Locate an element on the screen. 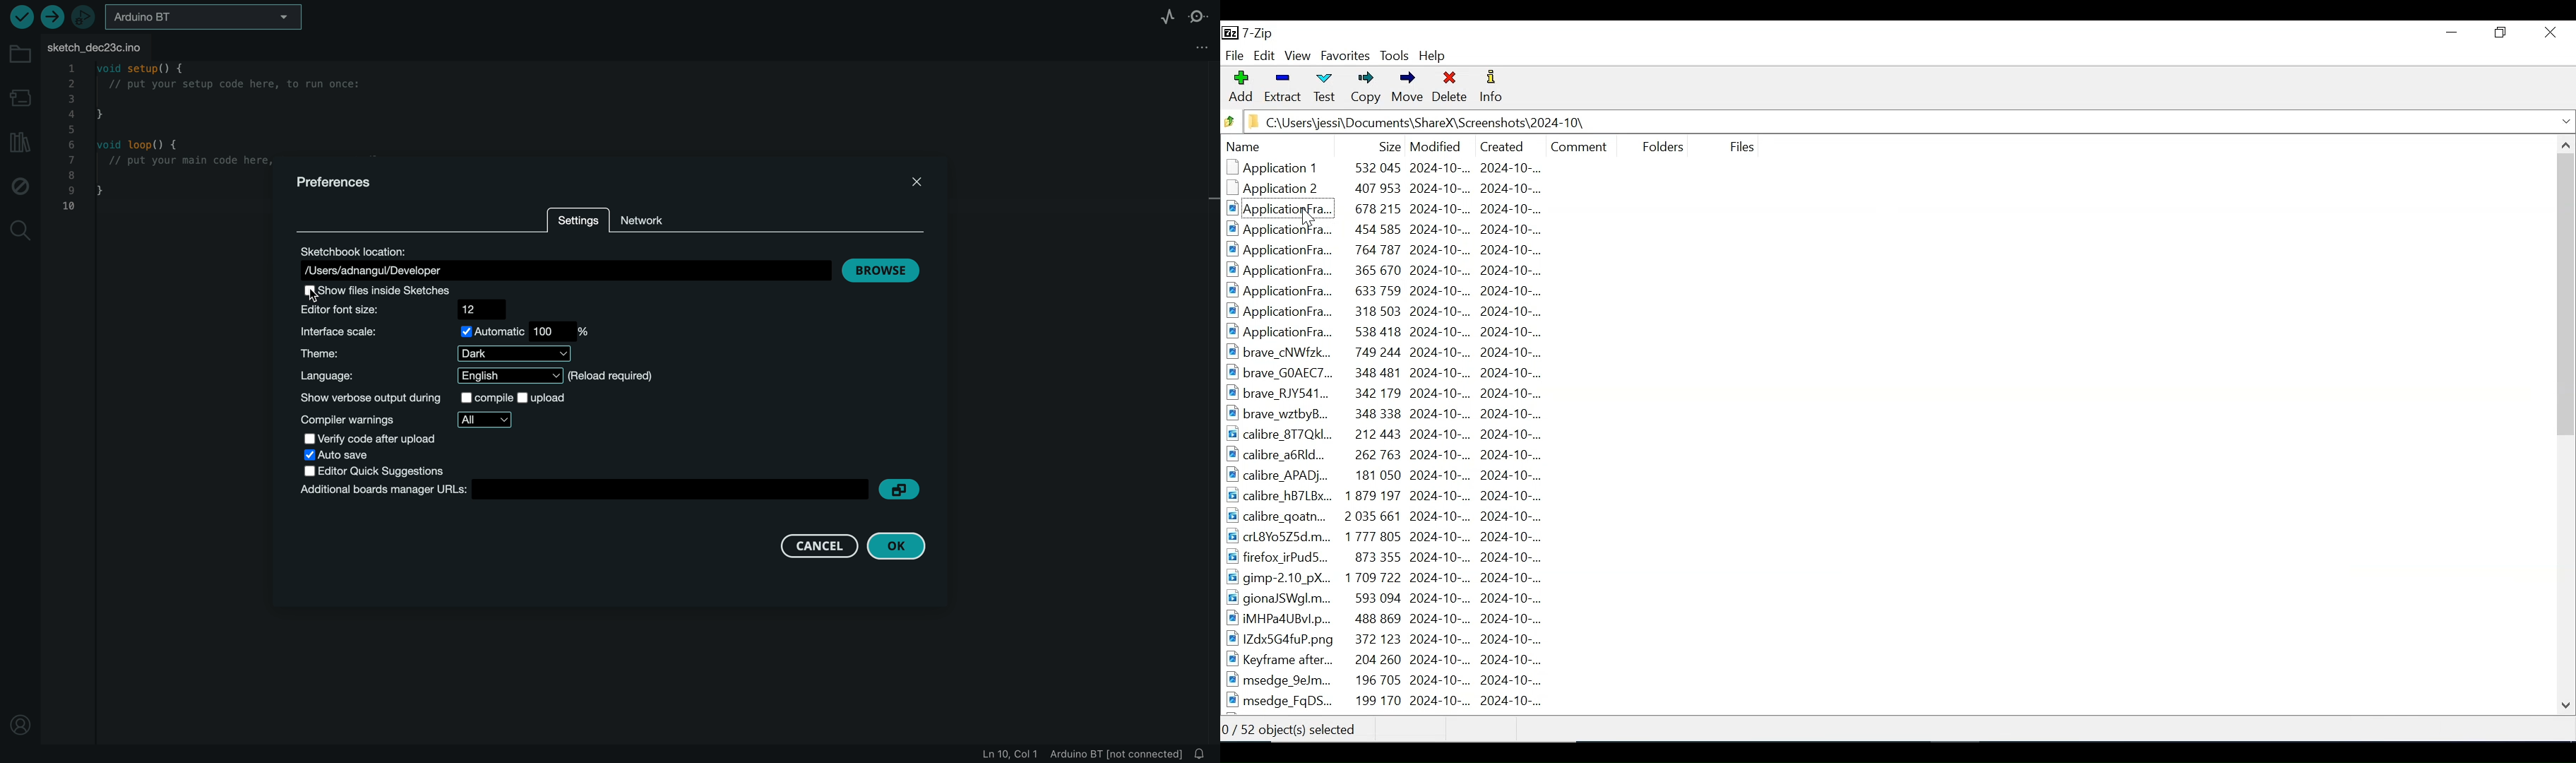 This screenshot has width=2576, height=784. msedge 9eJm... 196 705 2024-10-.. 2024-10-... is located at coordinates (1393, 680).